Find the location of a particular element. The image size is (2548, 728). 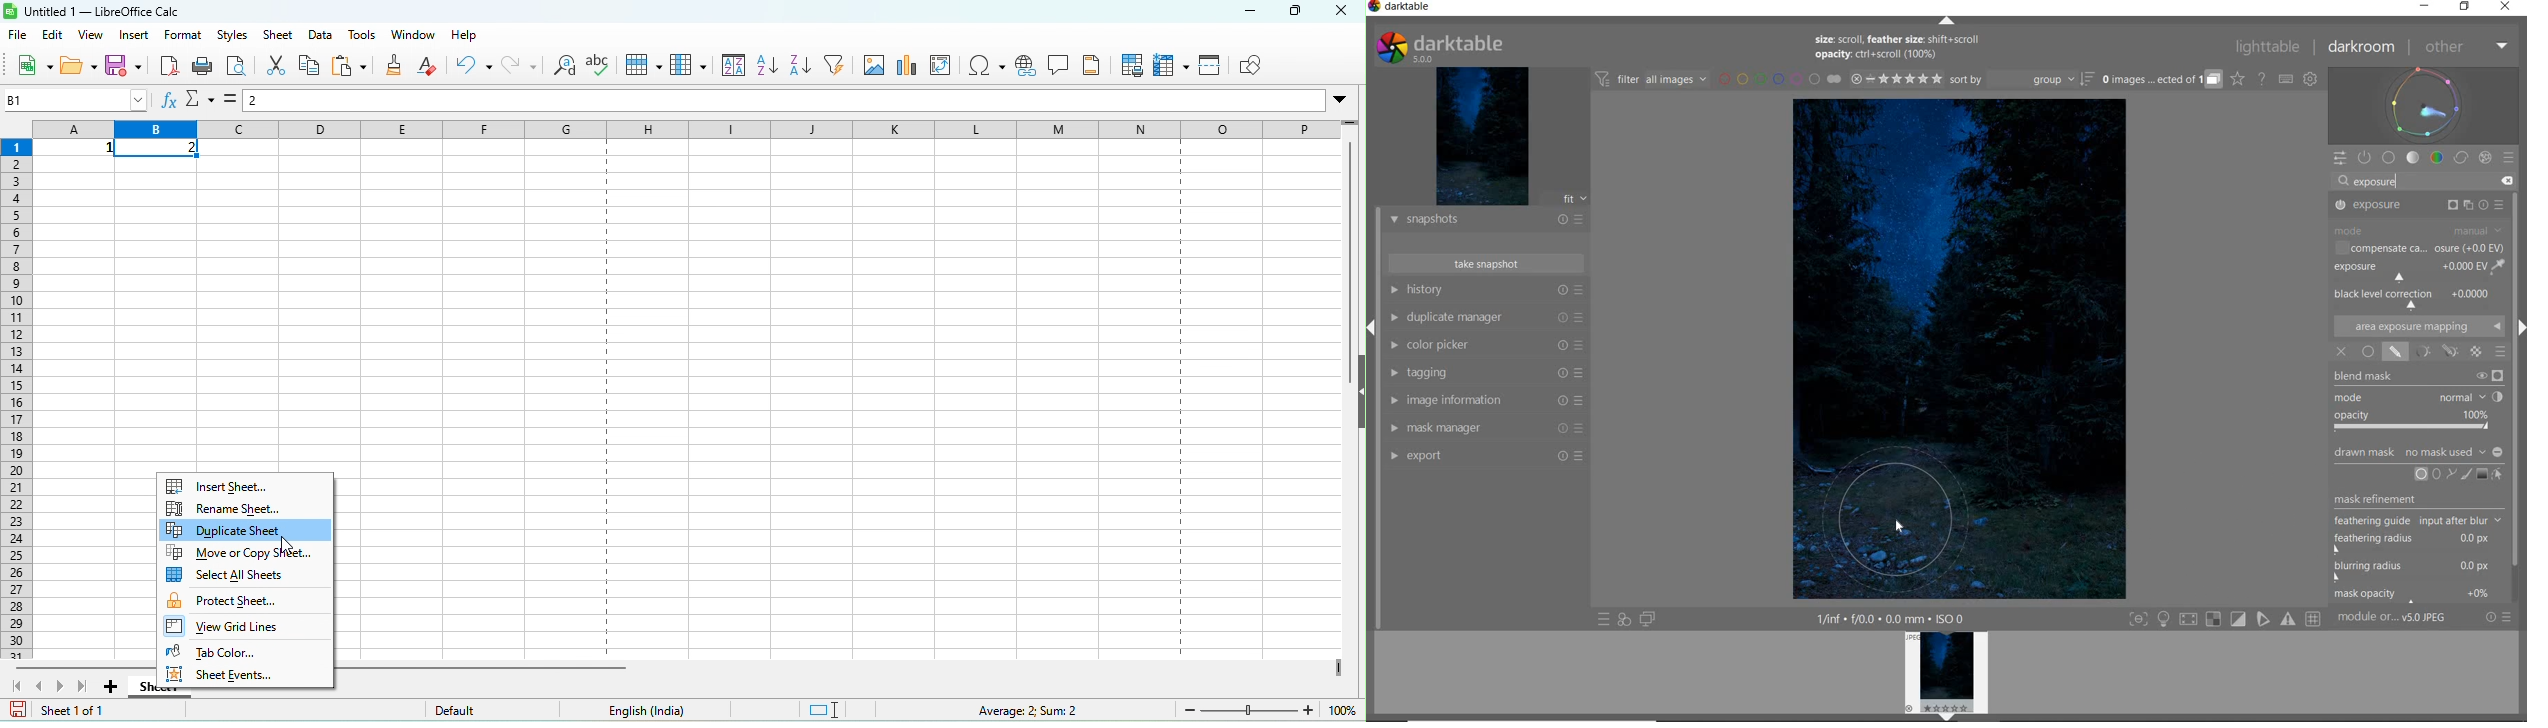

tools is located at coordinates (365, 34).